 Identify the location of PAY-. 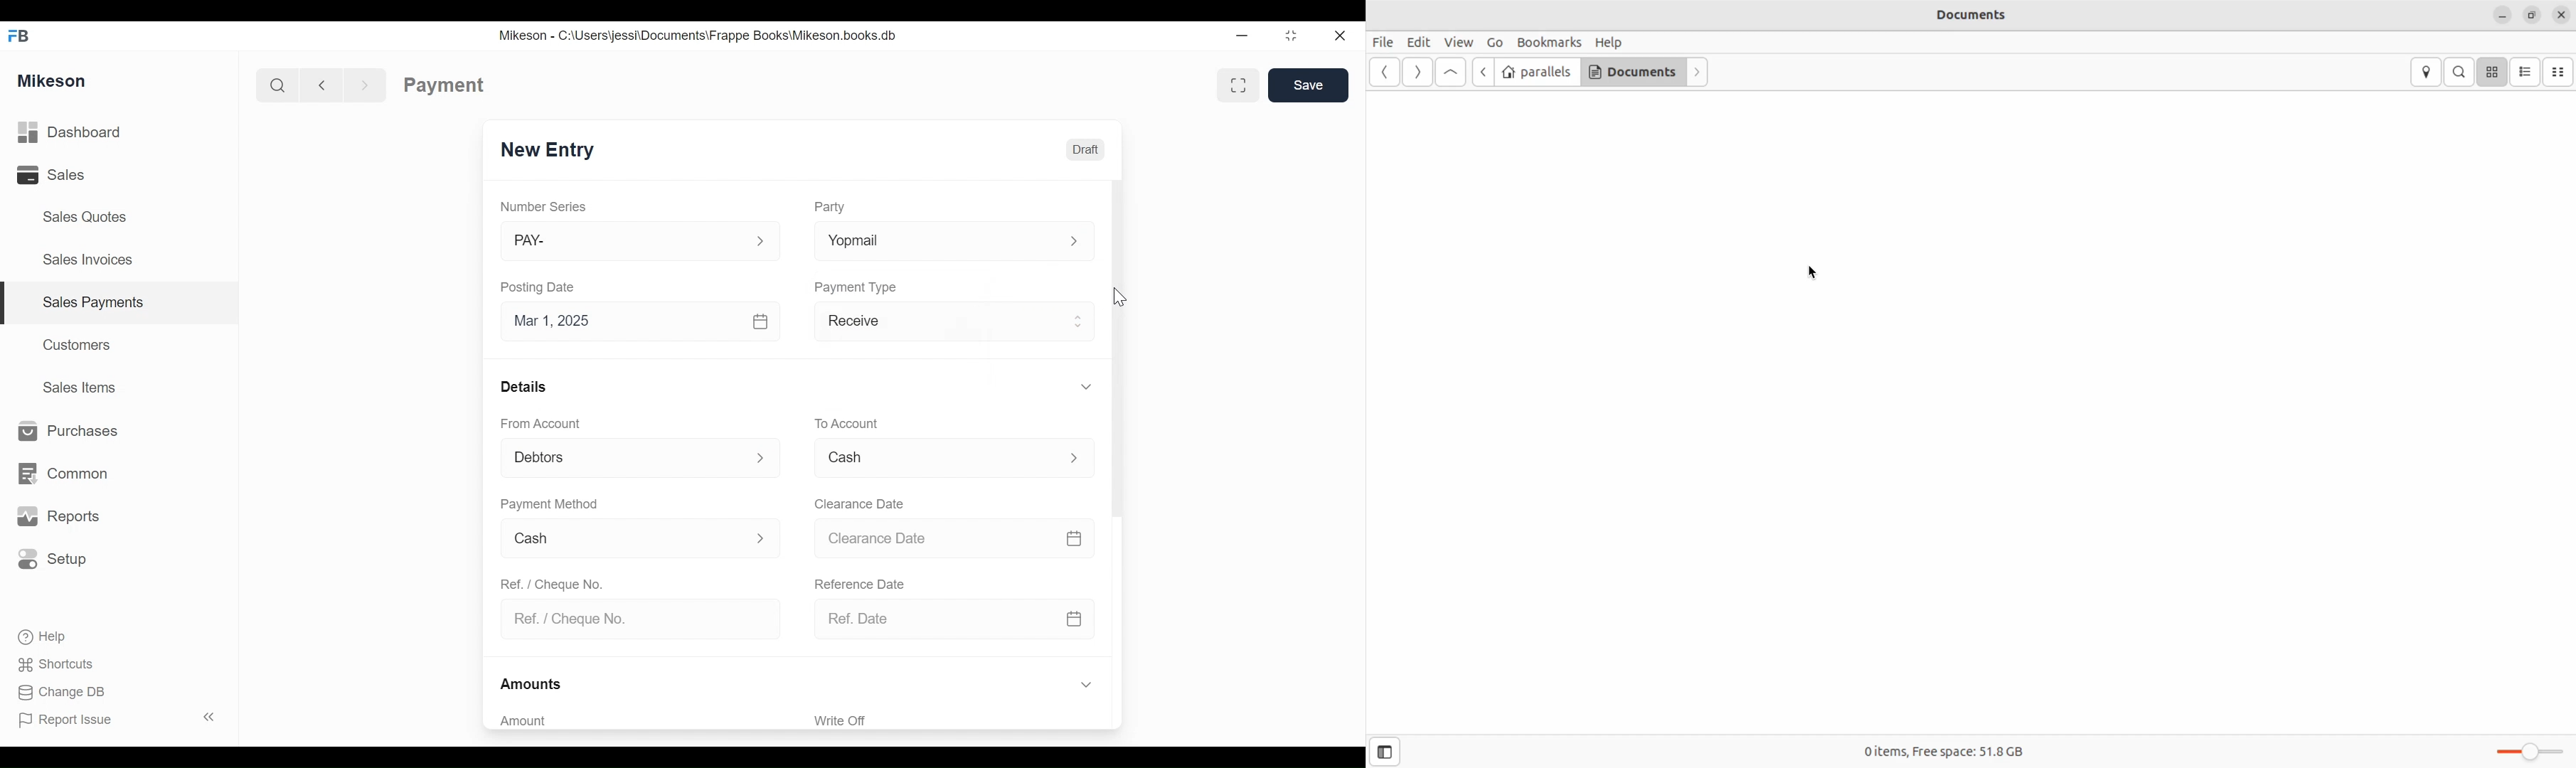
(640, 240).